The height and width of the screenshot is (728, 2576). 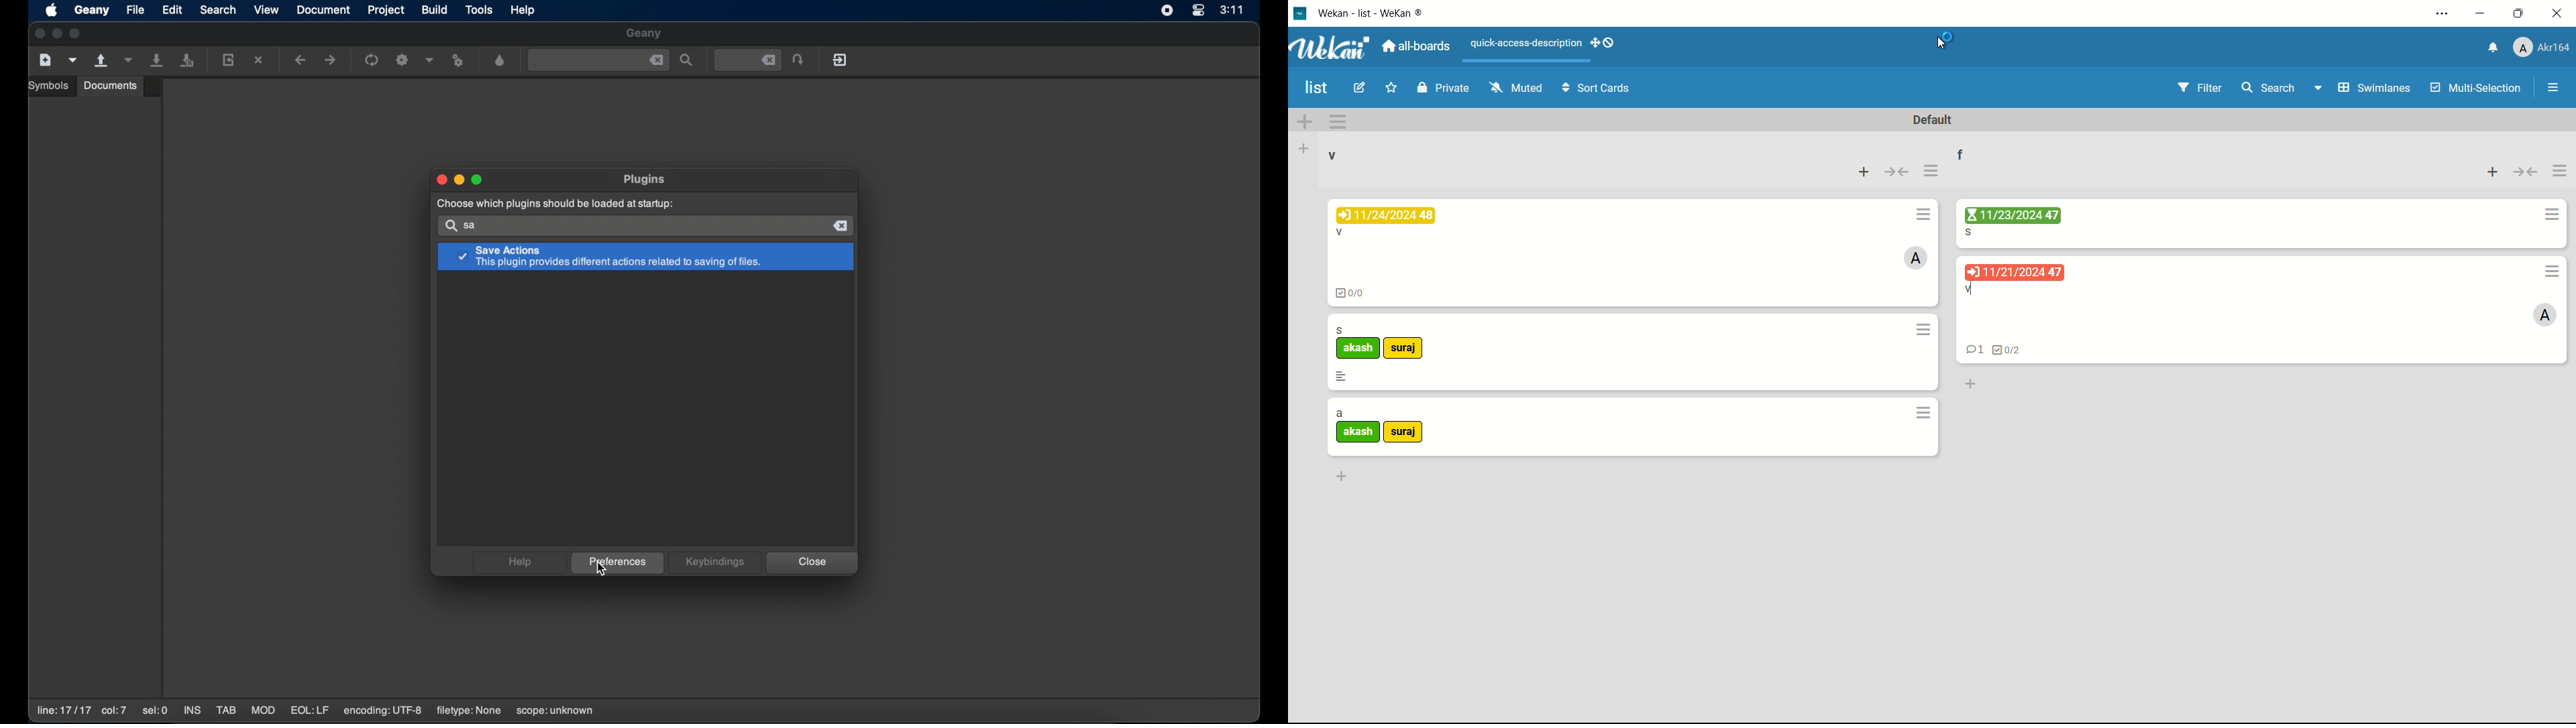 I want to click on cursor, so click(x=1943, y=41).